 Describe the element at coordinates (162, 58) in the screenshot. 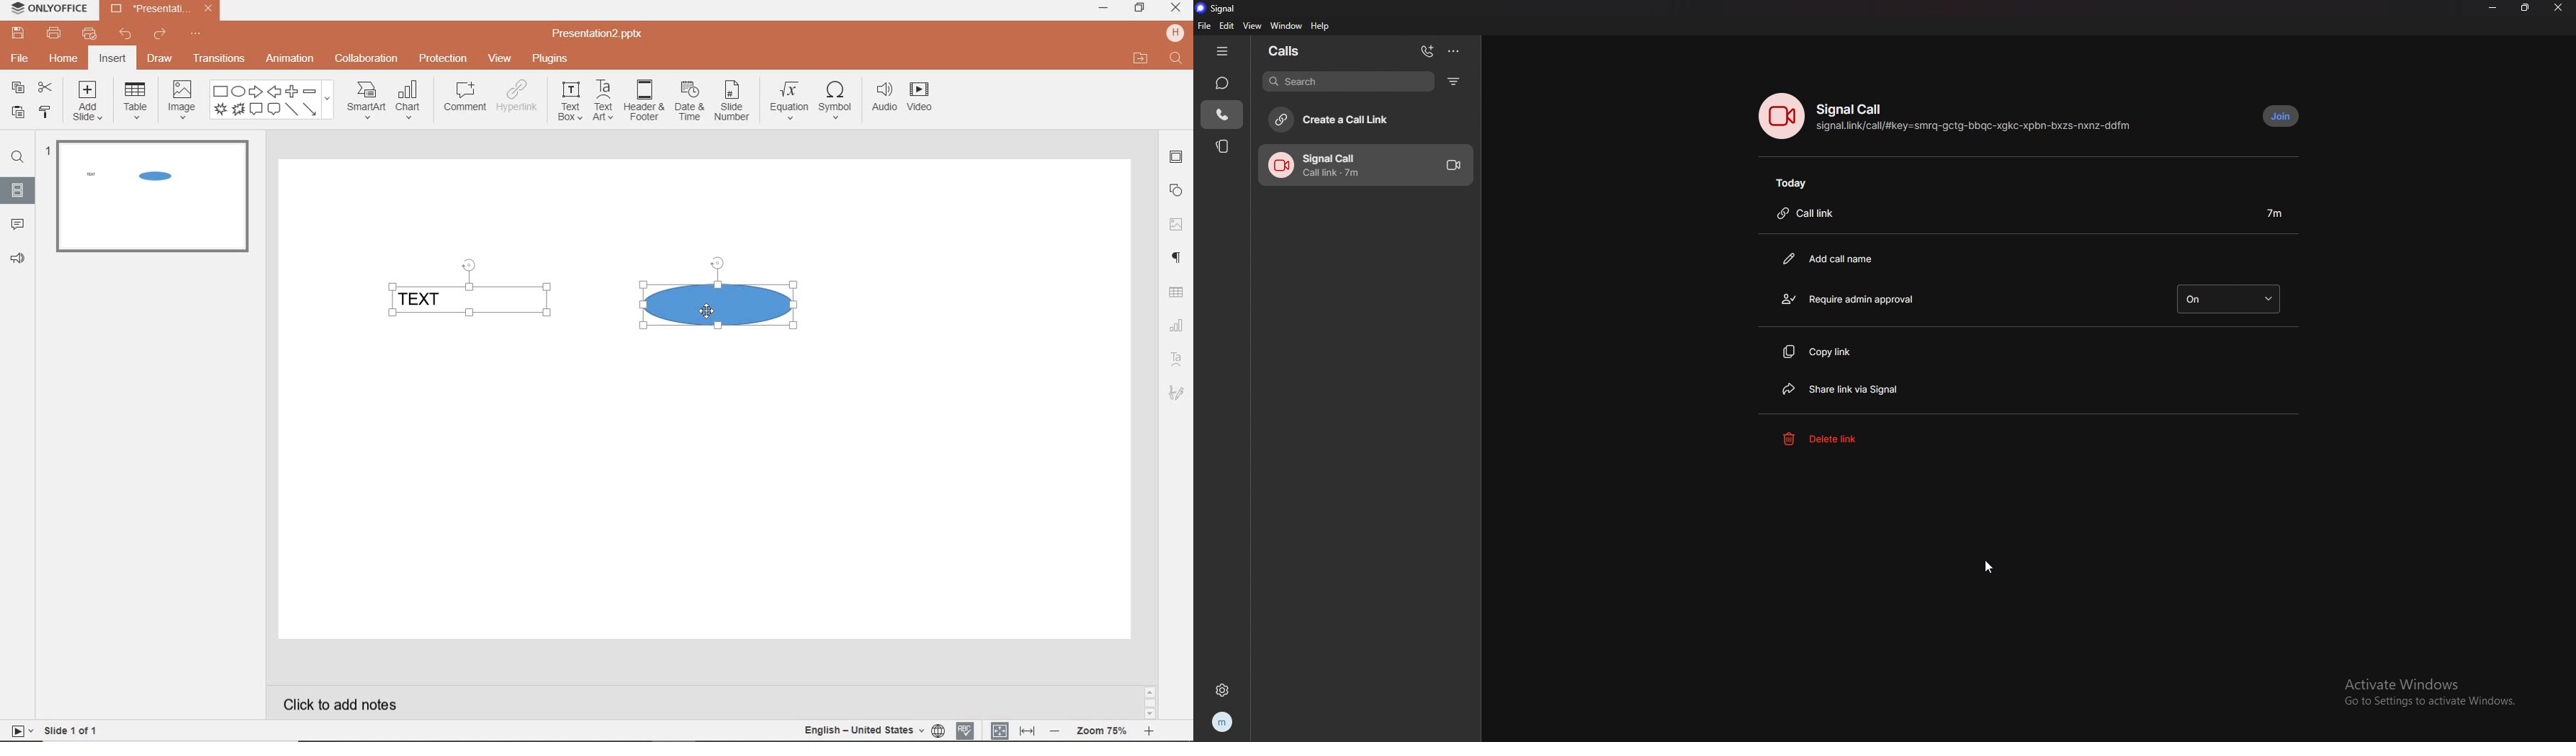

I see `draw` at that location.